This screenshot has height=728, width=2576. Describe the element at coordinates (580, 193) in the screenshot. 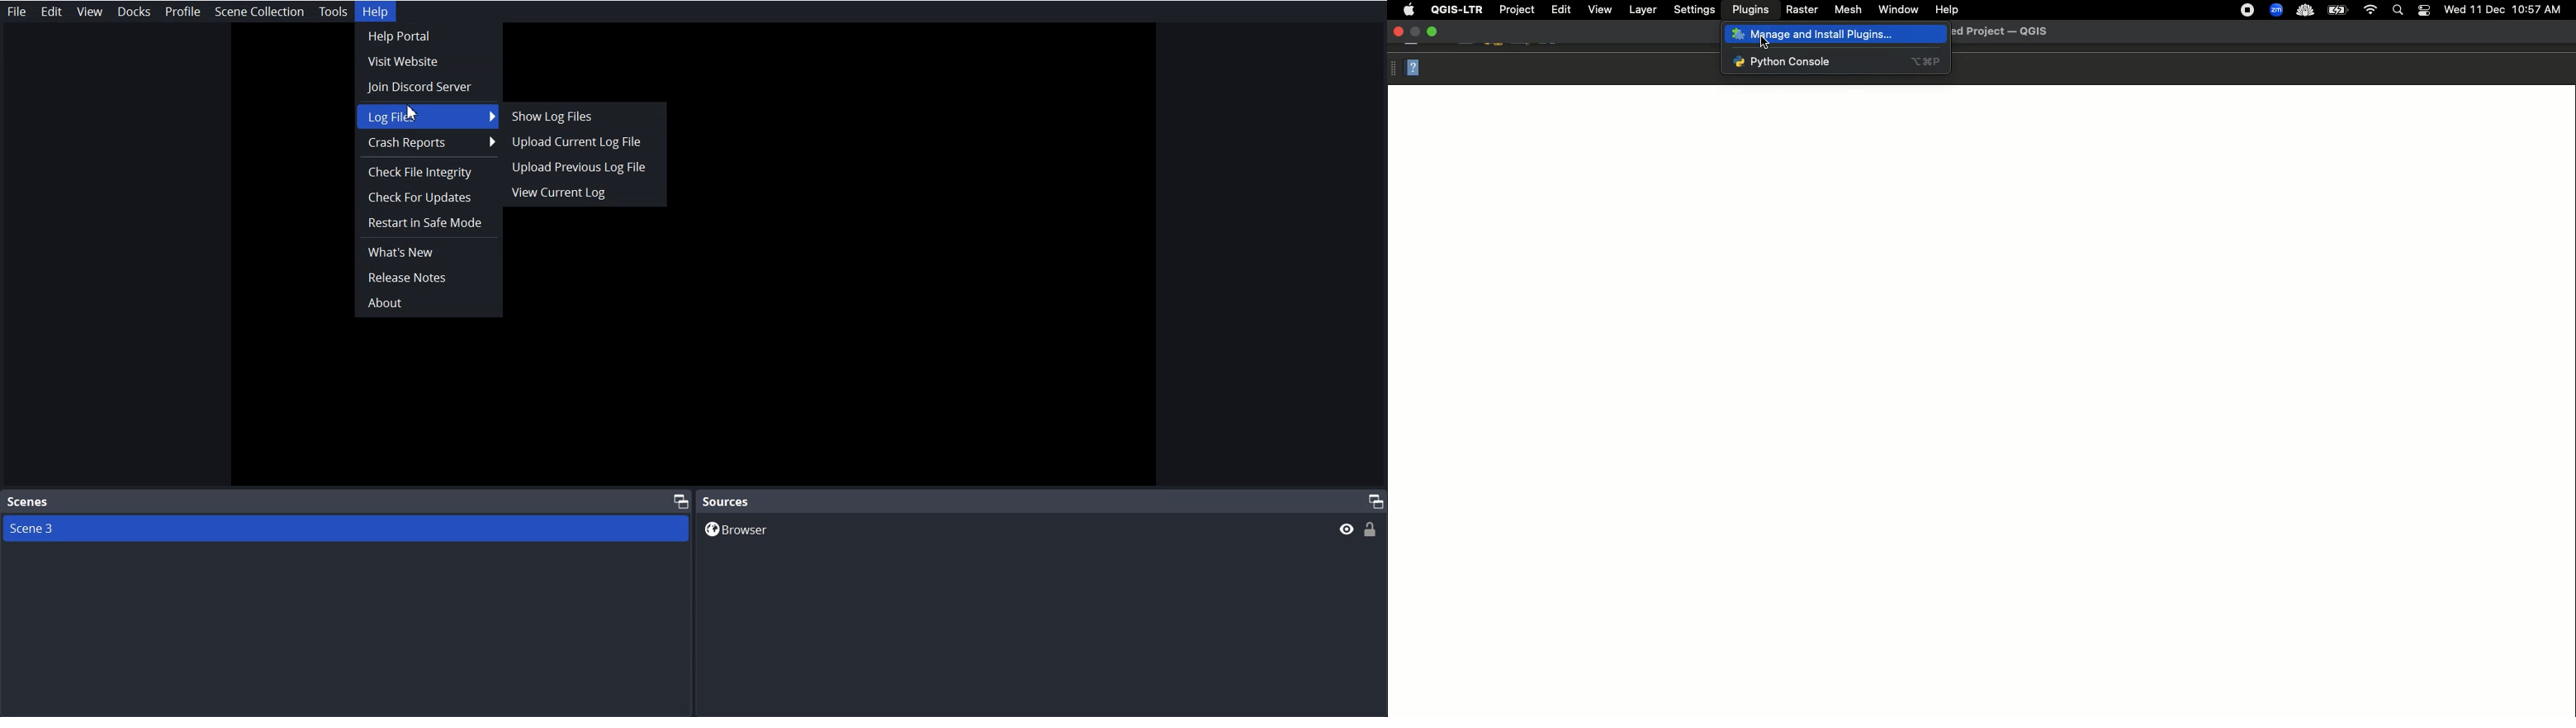

I see `View Current Log` at that location.